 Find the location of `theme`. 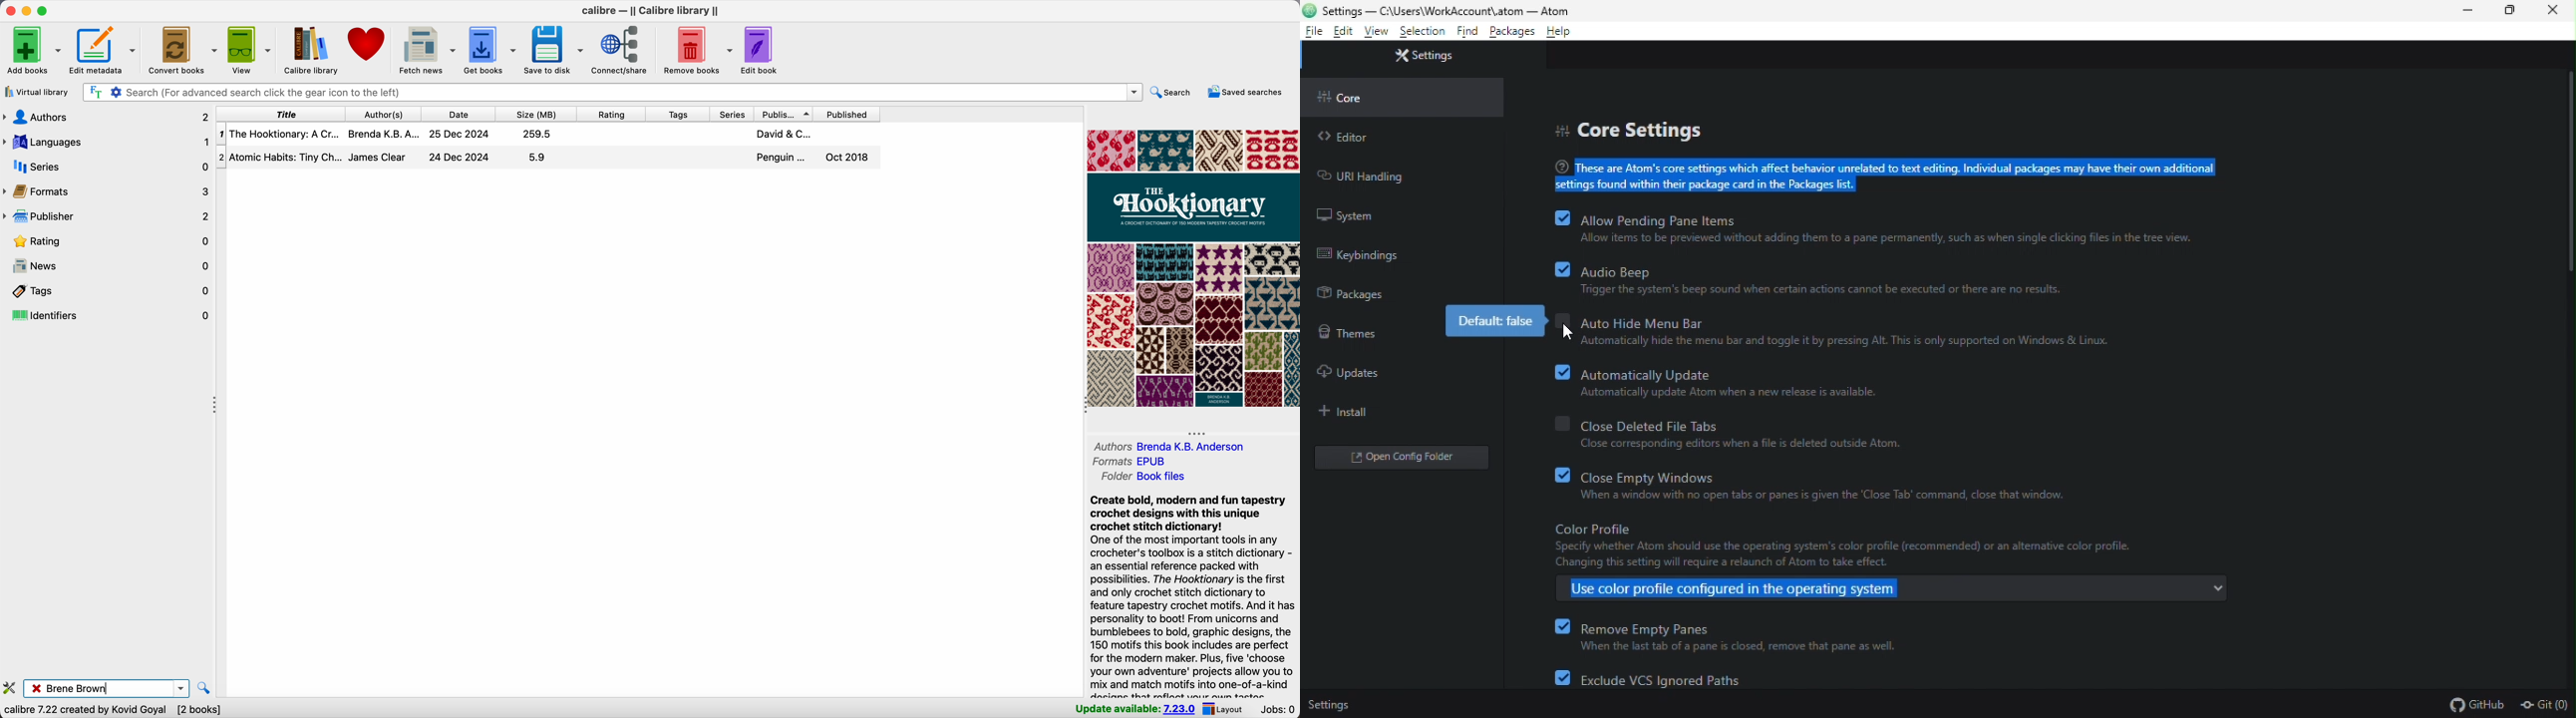

theme is located at coordinates (1348, 332).